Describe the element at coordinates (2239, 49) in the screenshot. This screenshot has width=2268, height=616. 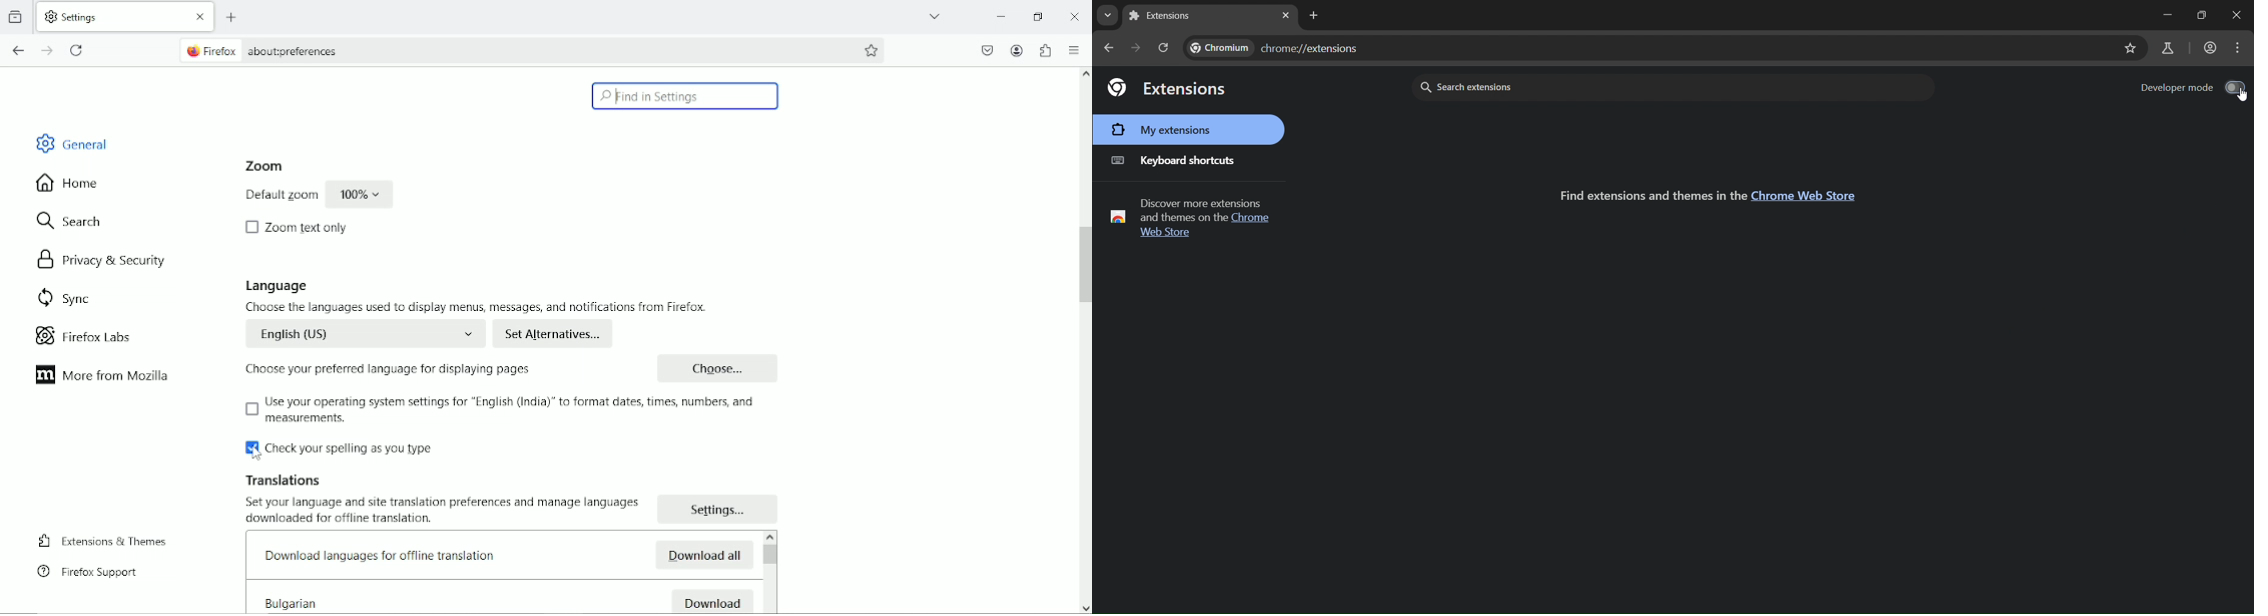
I see `menu` at that location.